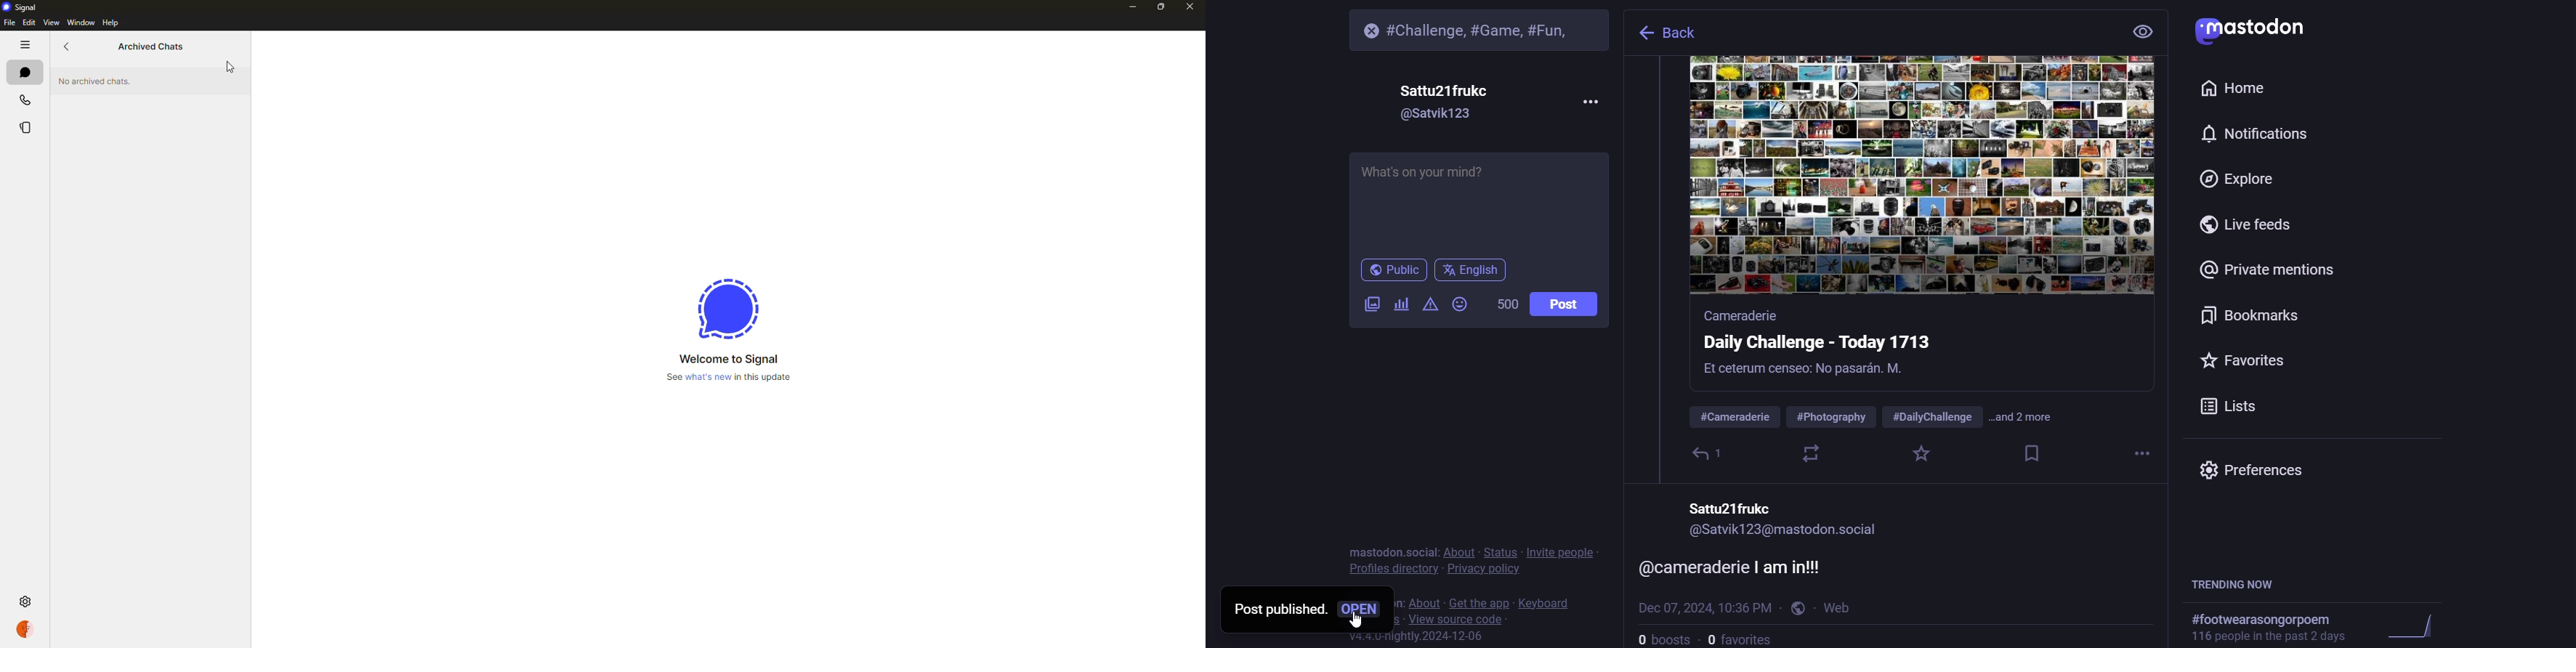  I want to click on more, so click(1588, 102).